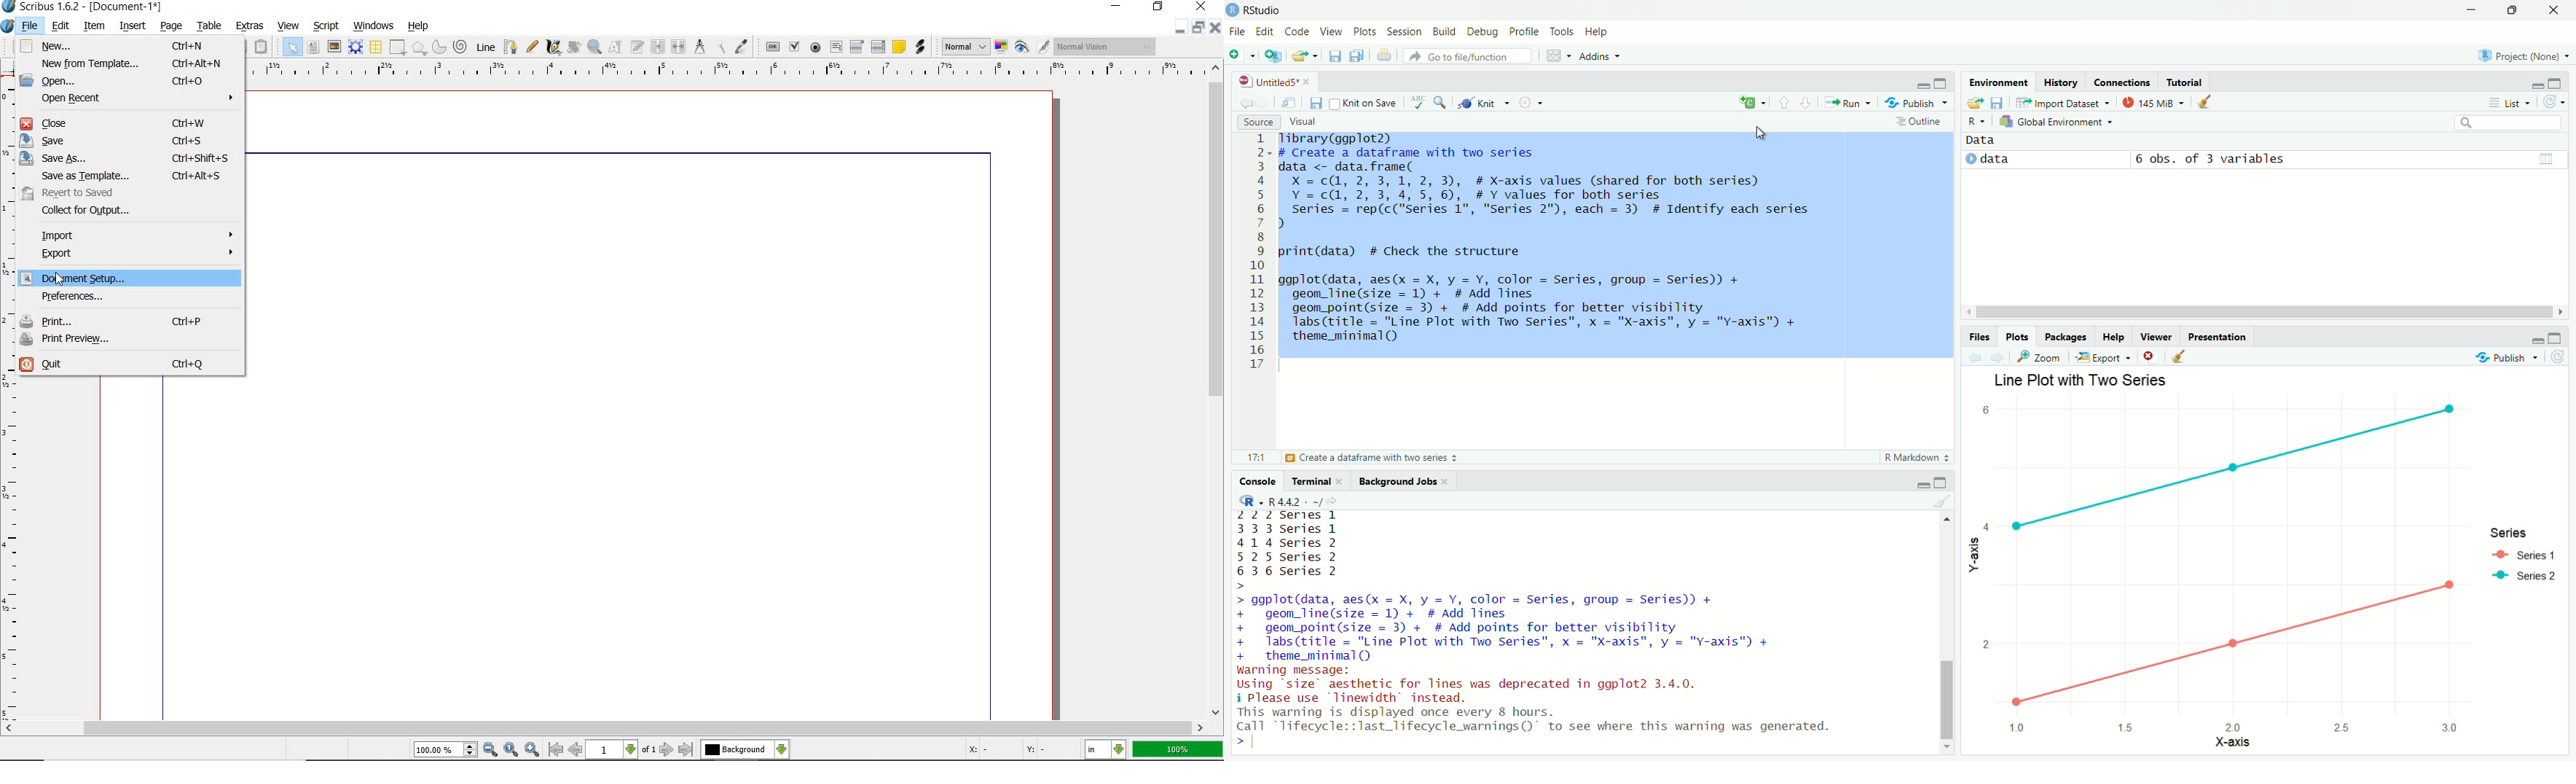 This screenshot has width=2576, height=784. What do you see at coordinates (2207, 101) in the screenshot?
I see `Clear object from the workspace` at bounding box center [2207, 101].